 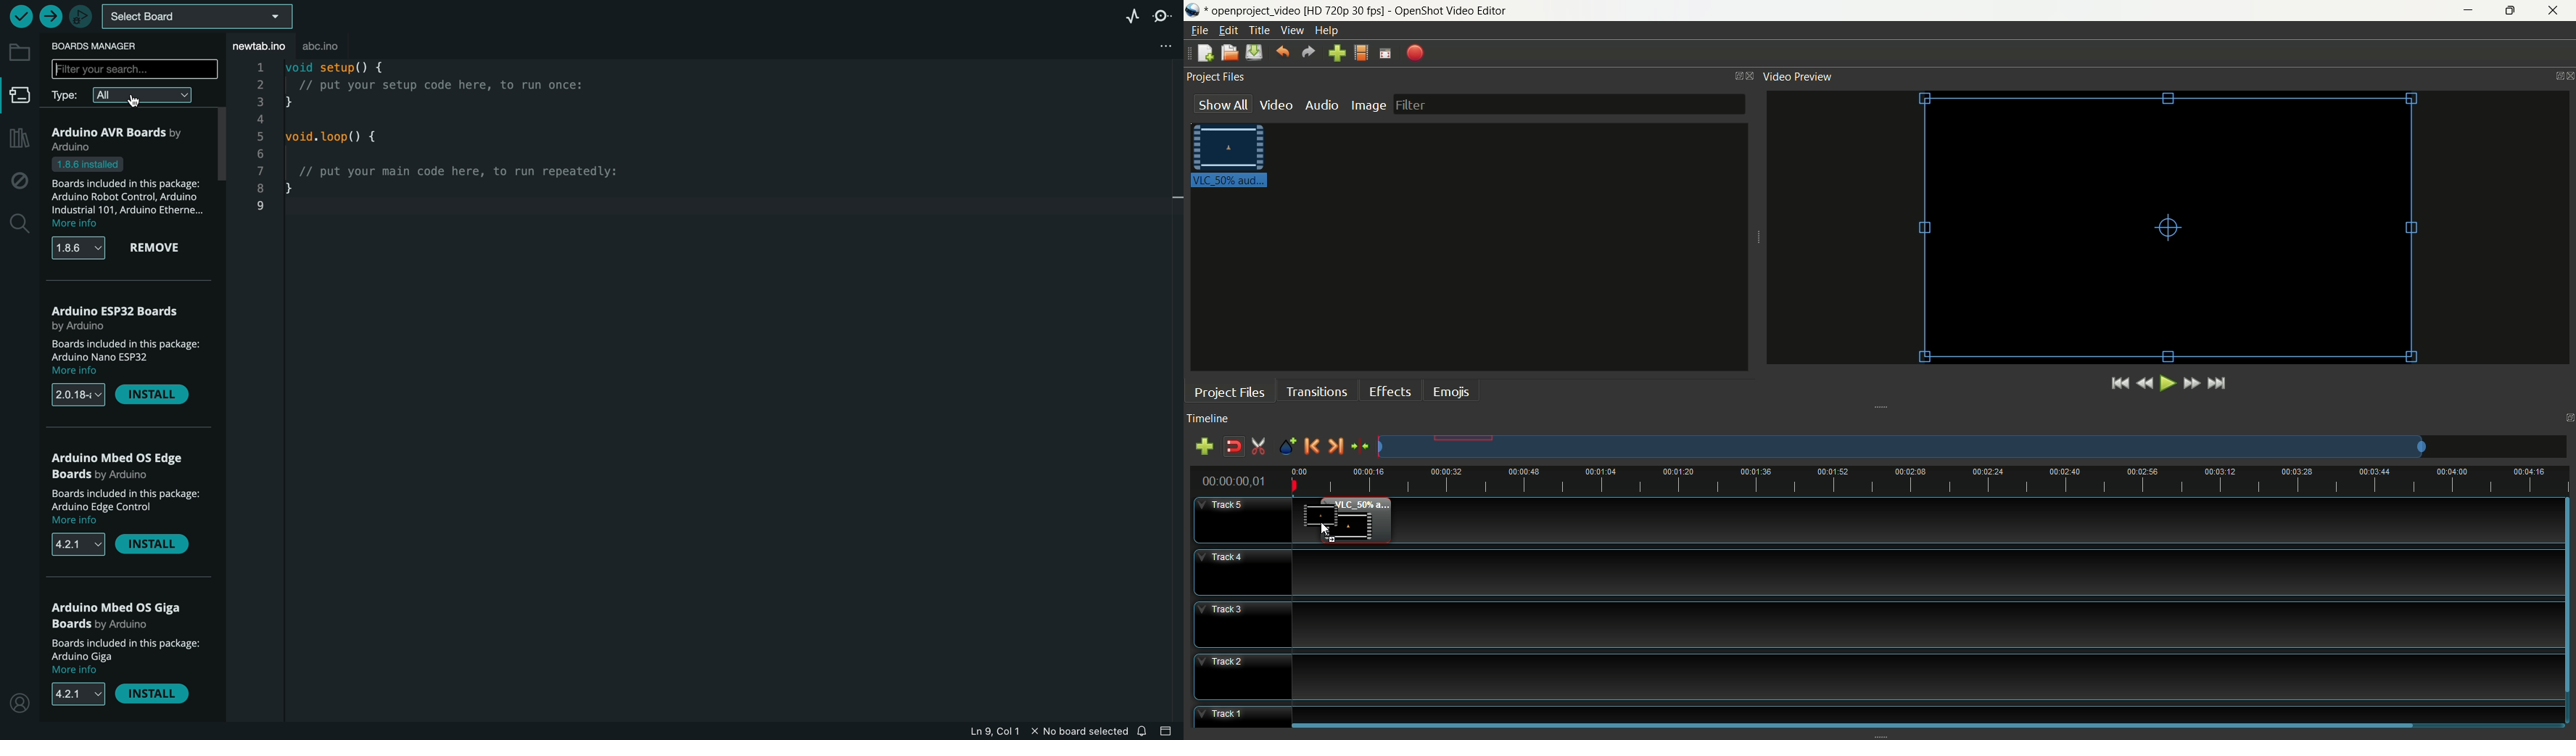 I want to click on jump to start, so click(x=2118, y=385).